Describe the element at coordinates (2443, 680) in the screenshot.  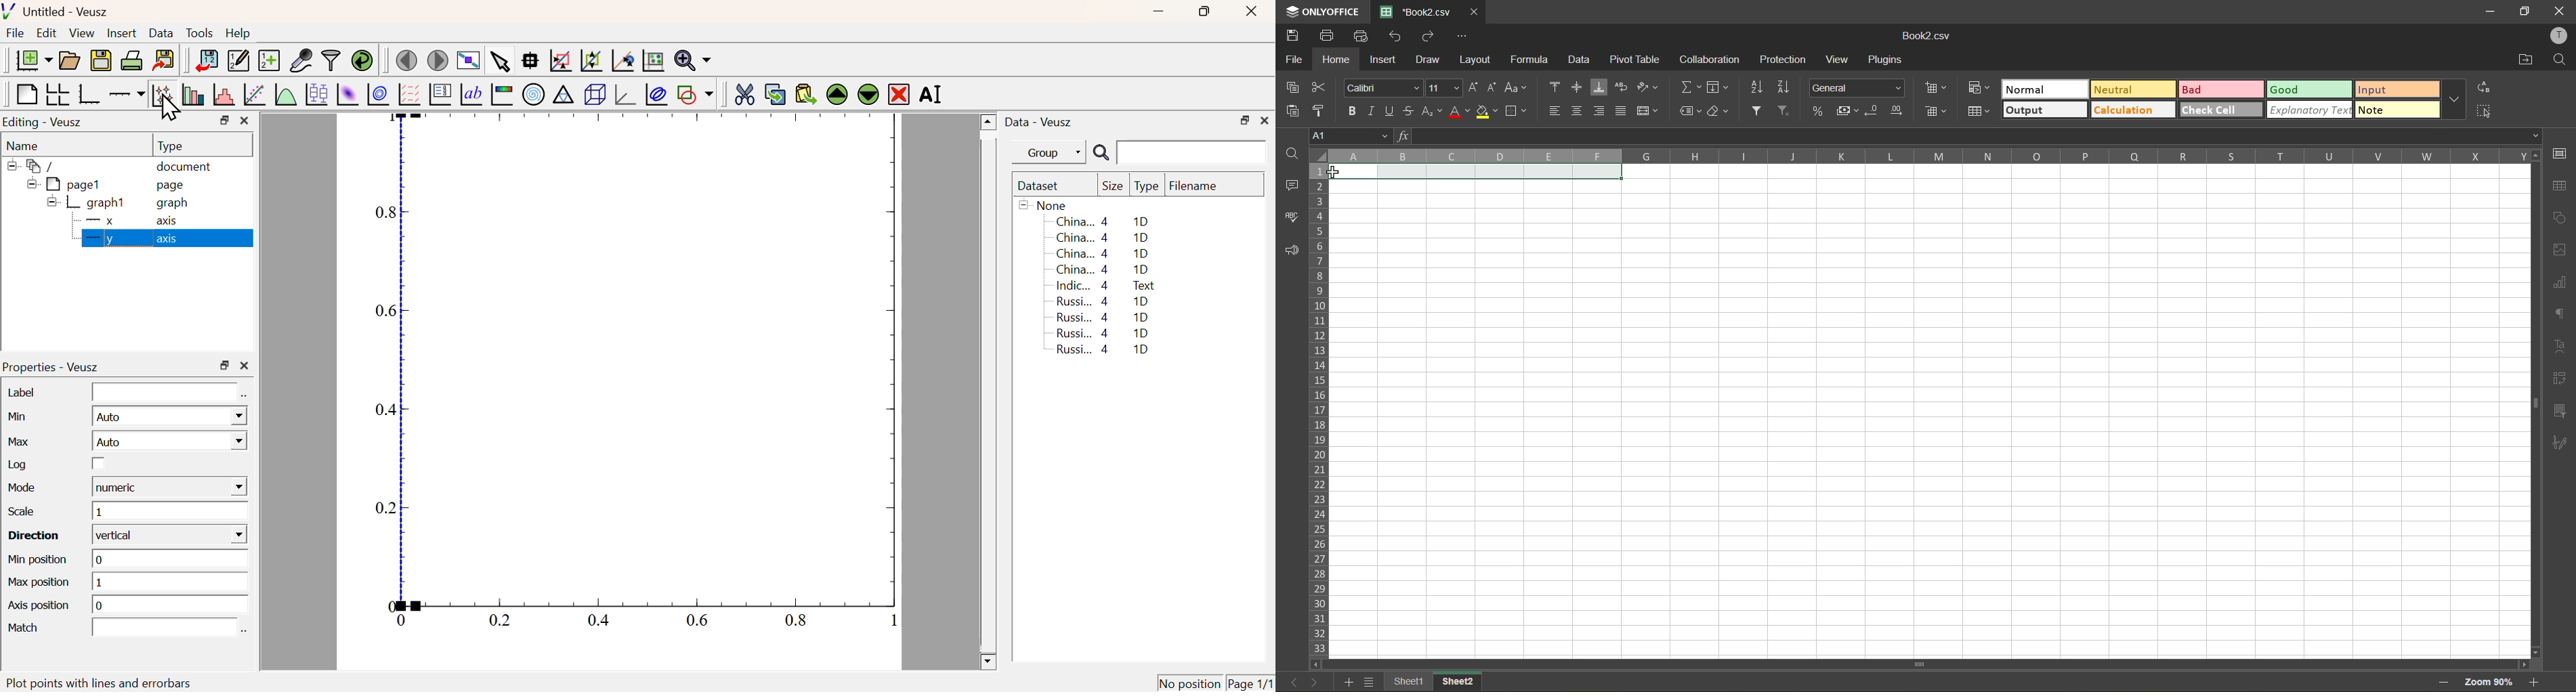
I see `zoom out` at that location.